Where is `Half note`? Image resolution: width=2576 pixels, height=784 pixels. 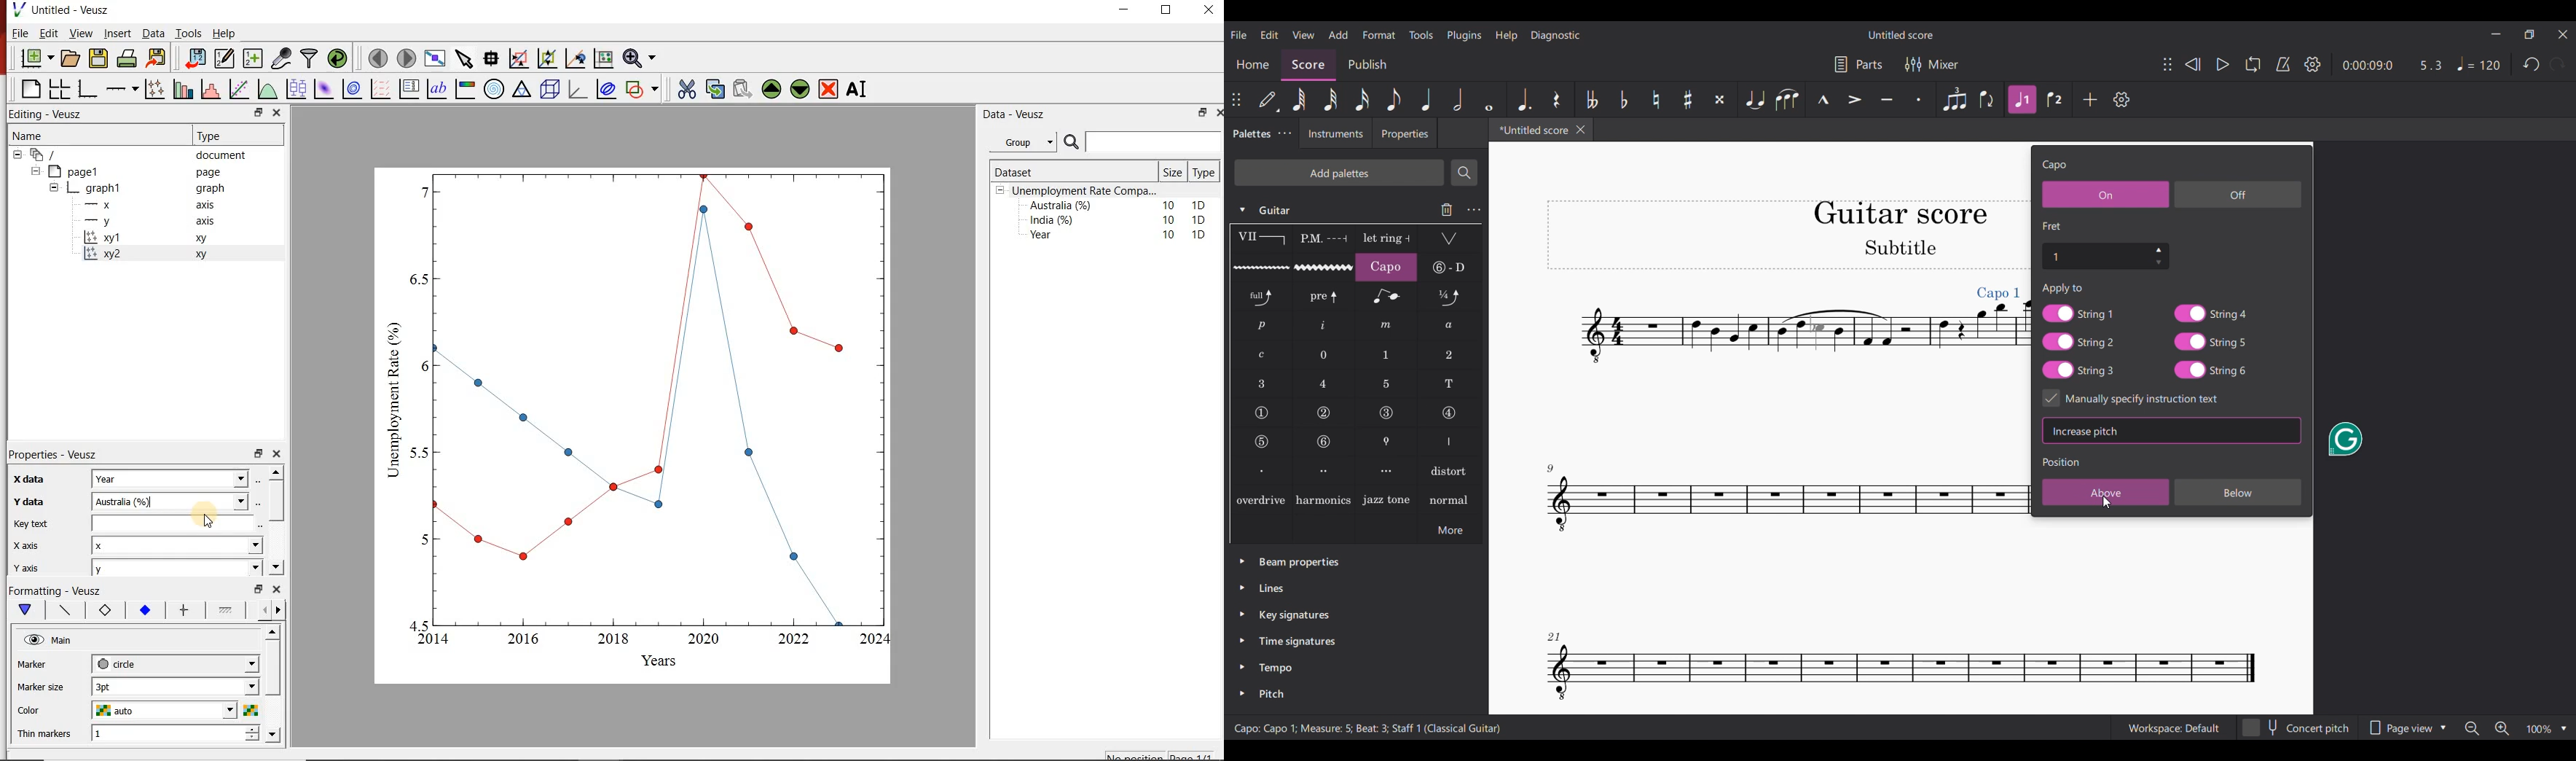 Half note is located at coordinates (1458, 99).